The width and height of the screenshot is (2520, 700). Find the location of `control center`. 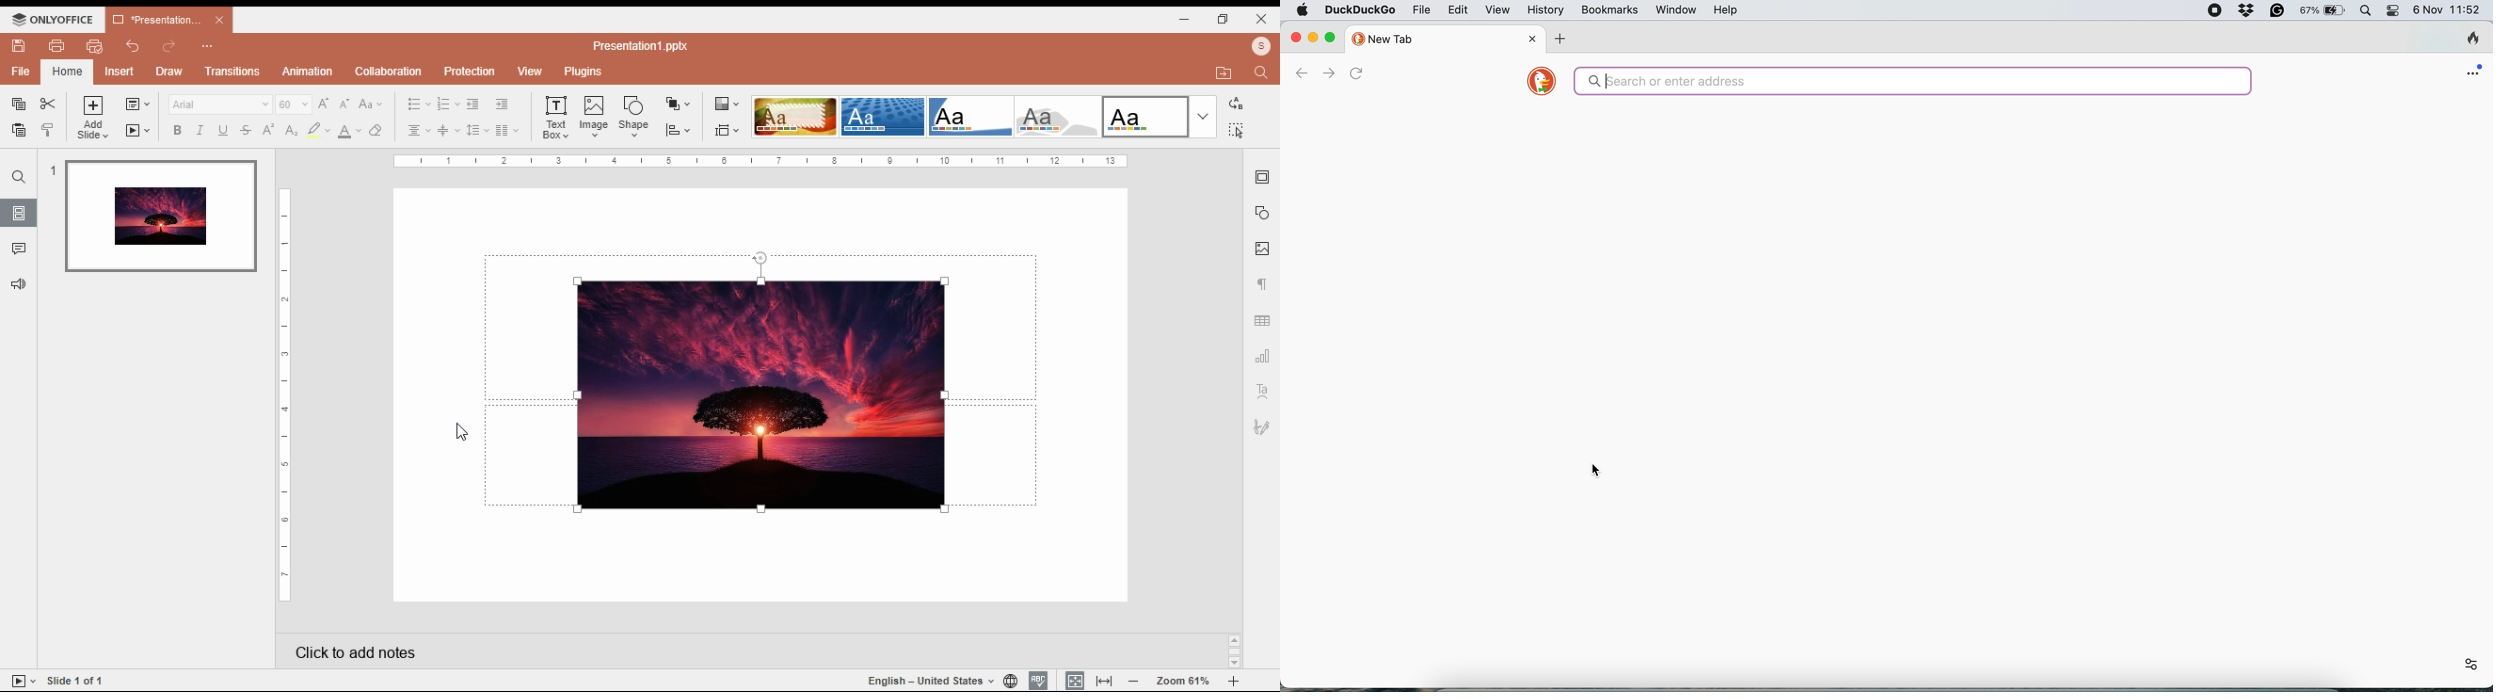

control center is located at coordinates (2397, 12).